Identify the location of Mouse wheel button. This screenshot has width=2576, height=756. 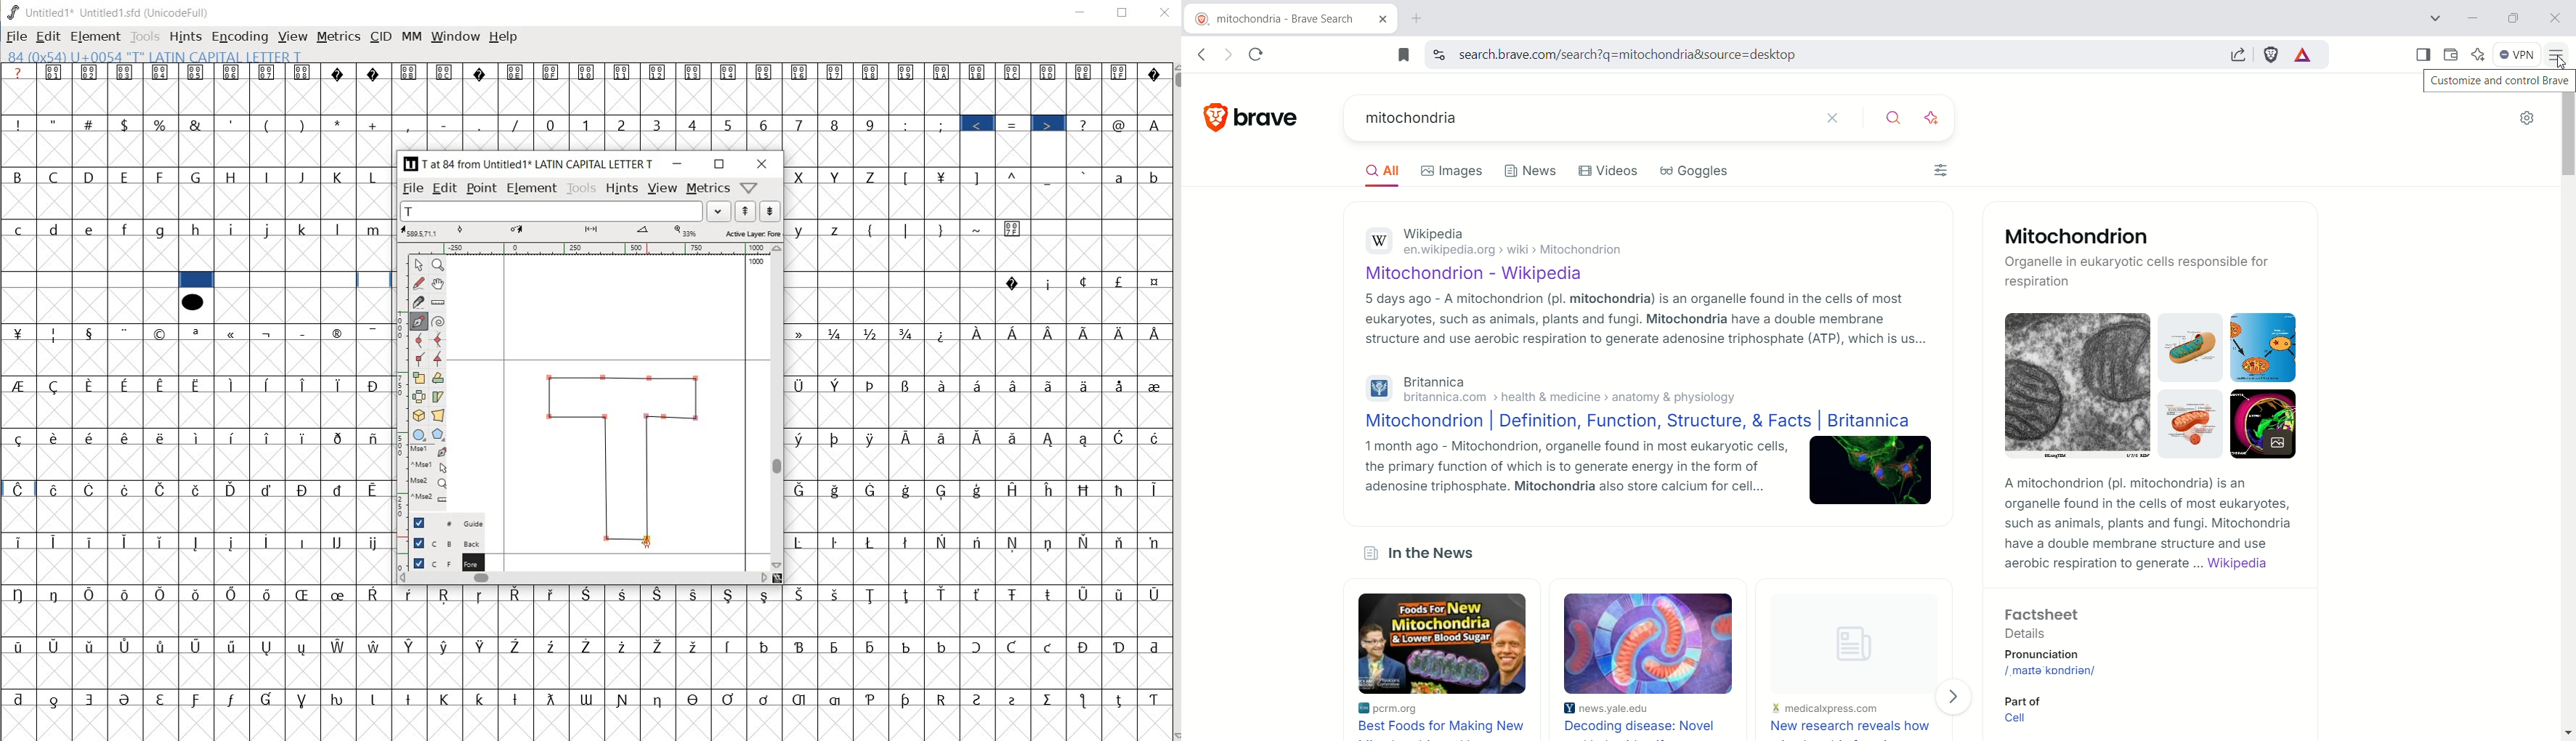
(430, 482).